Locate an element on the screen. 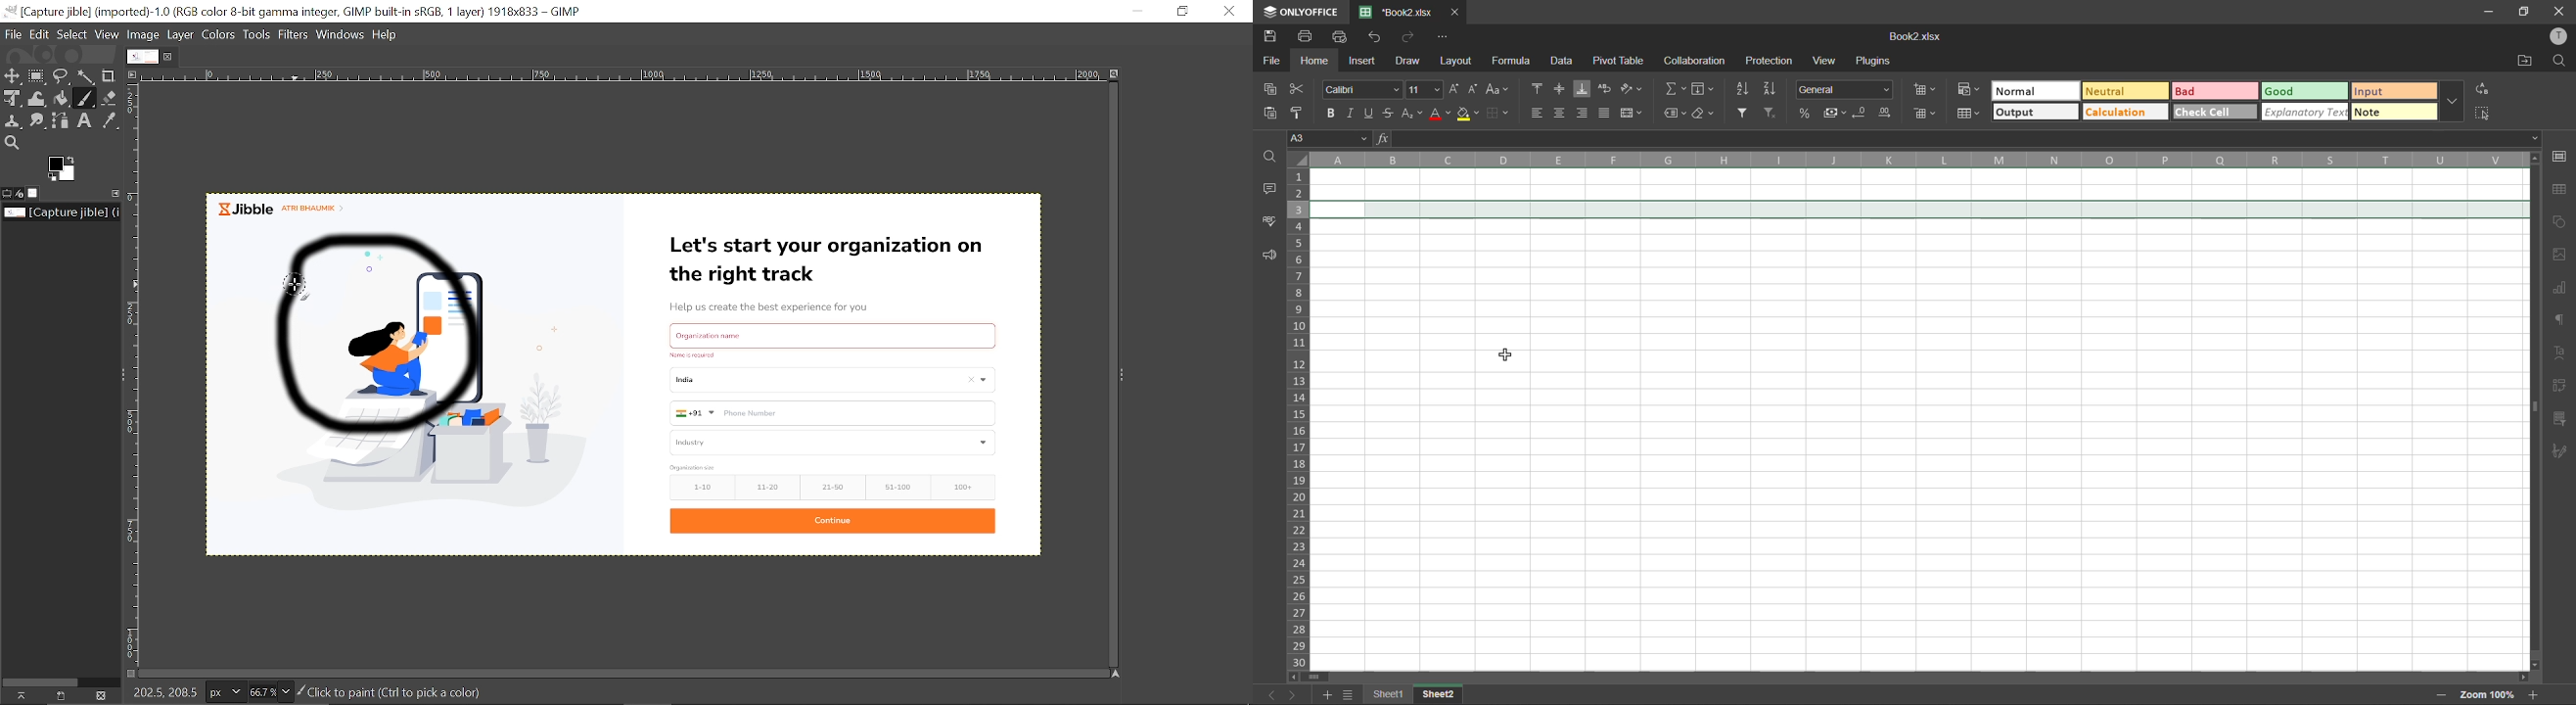  plugins is located at coordinates (1875, 63).